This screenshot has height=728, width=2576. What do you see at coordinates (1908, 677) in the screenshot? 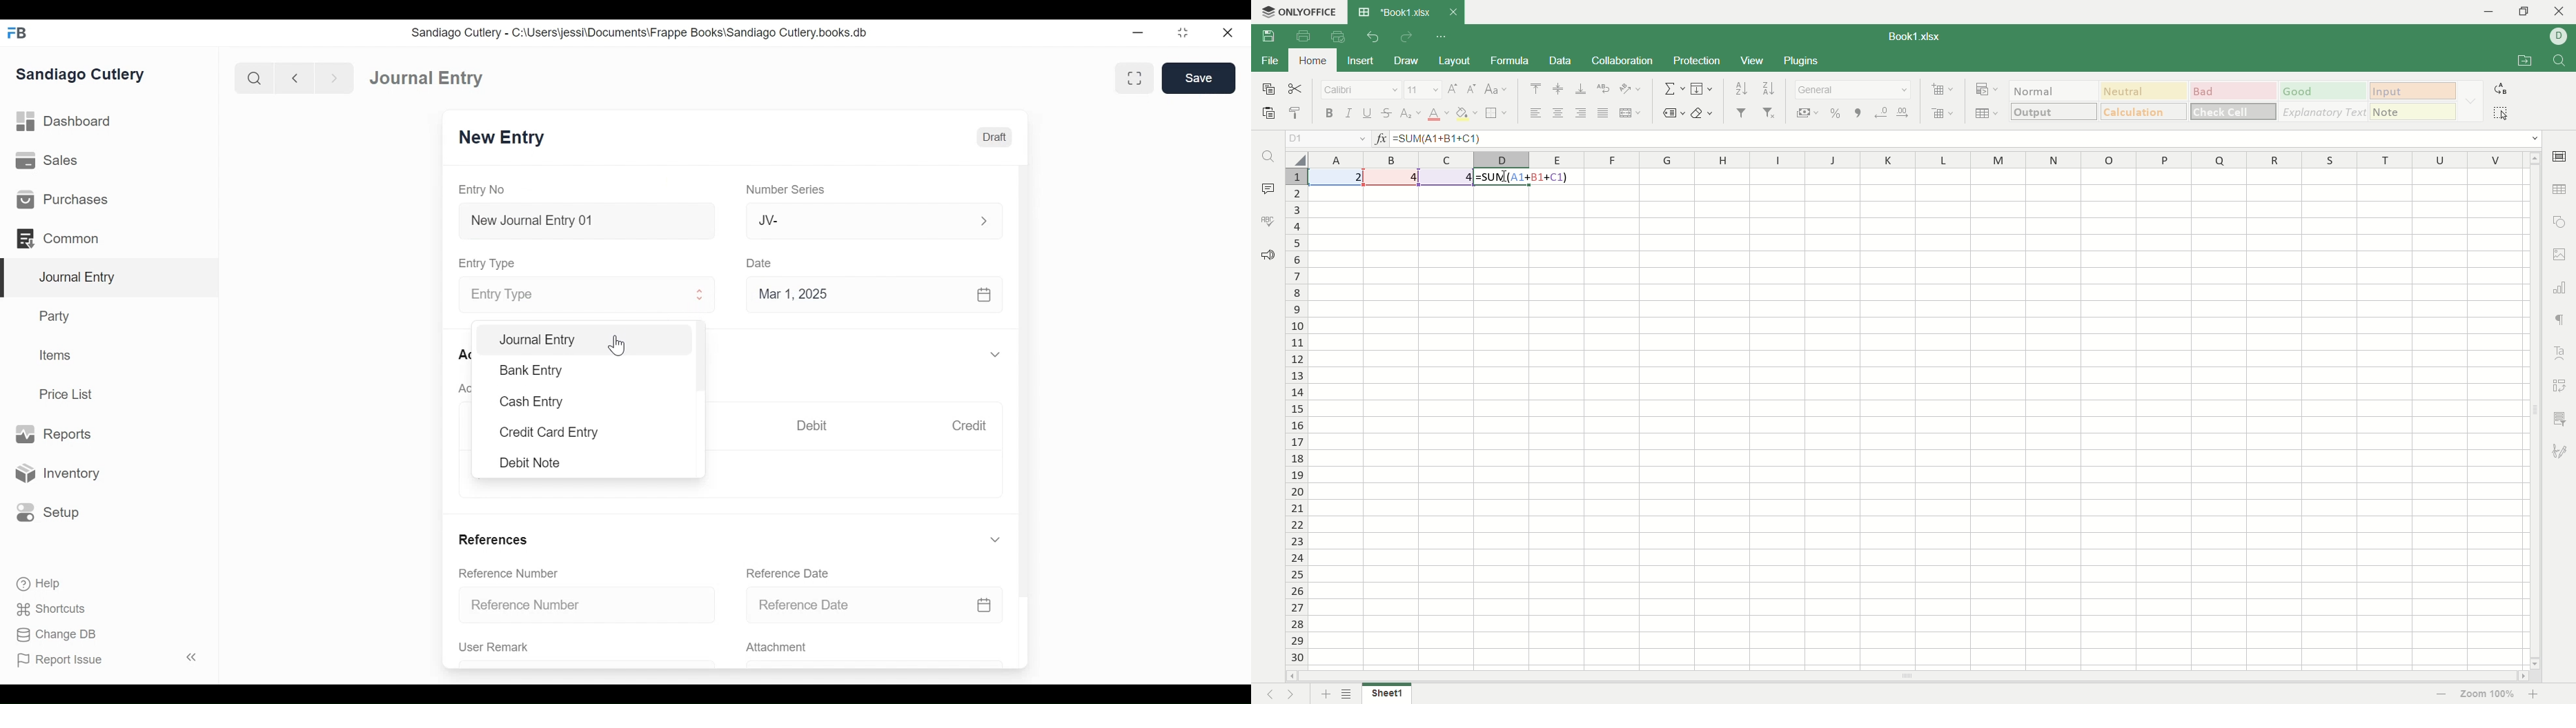
I see `horizontal scroll bar` at bounding box center [1908, 677].